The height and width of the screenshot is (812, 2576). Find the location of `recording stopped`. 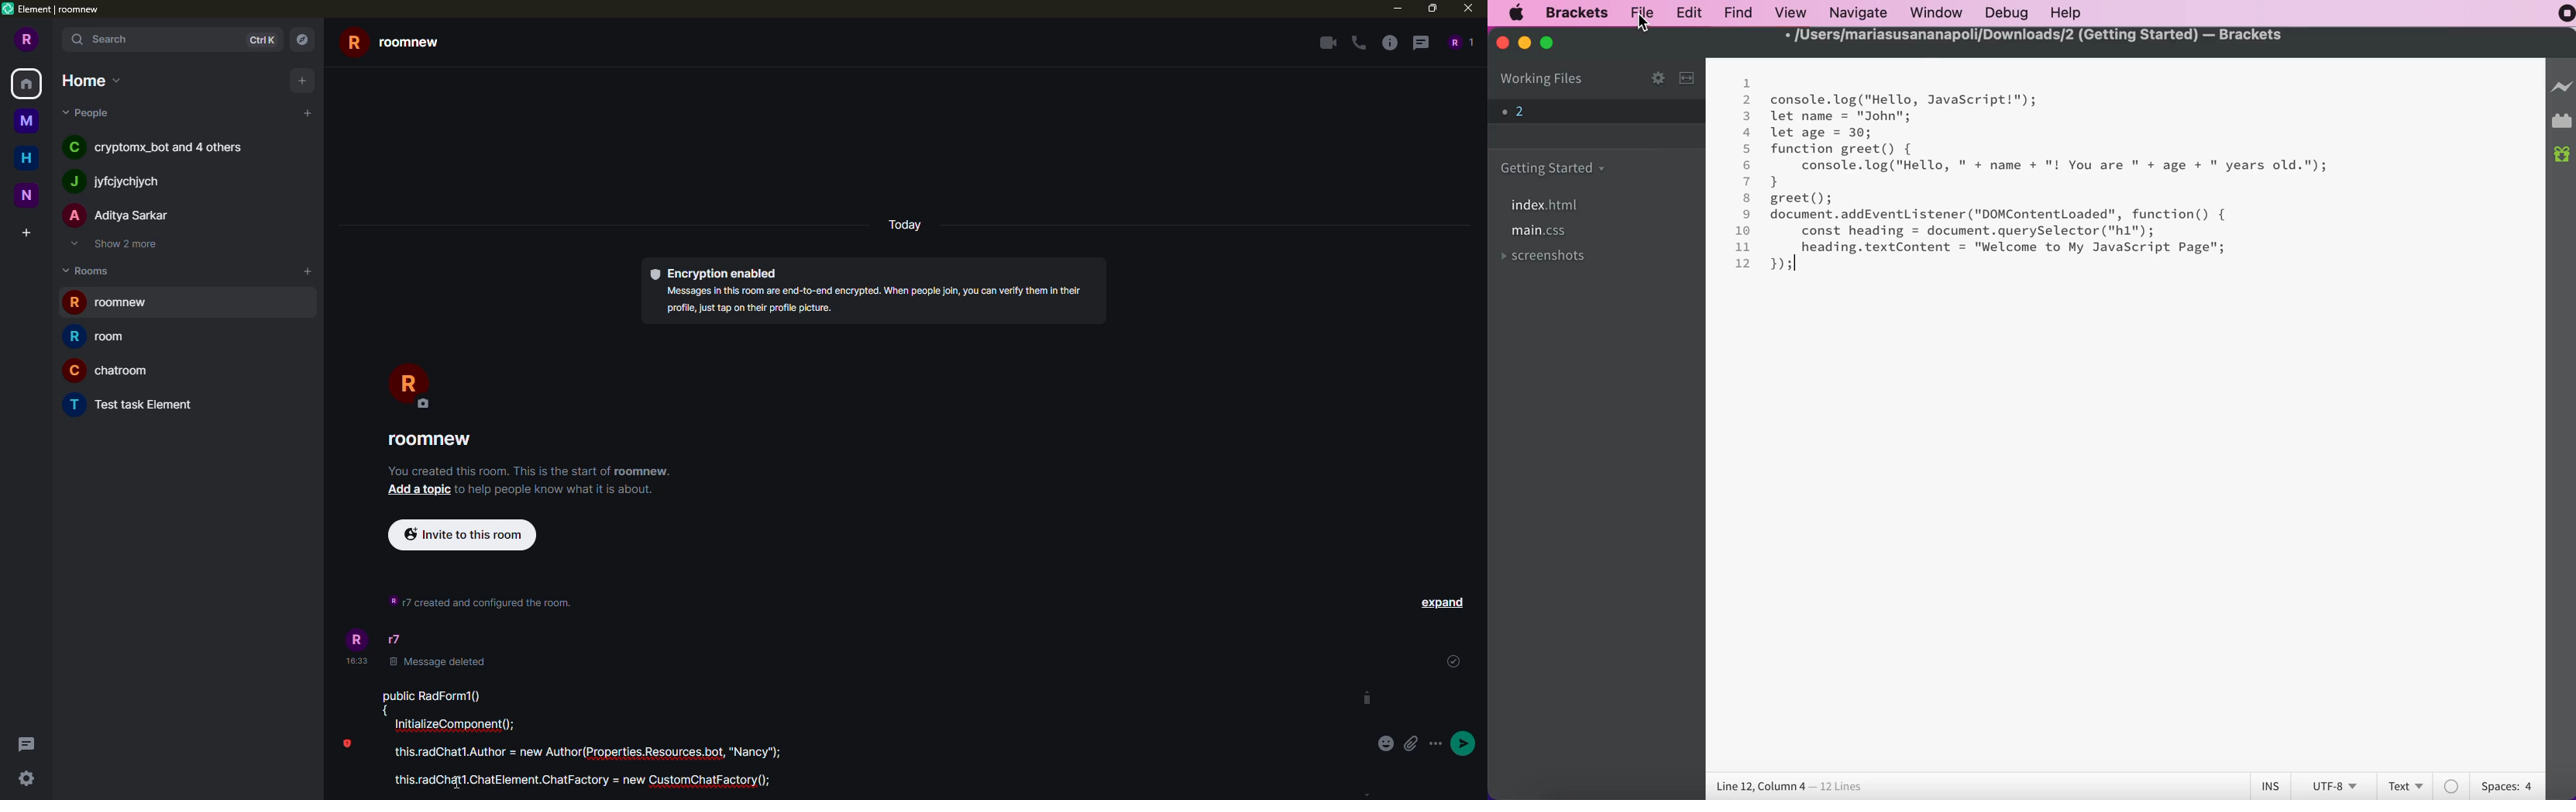

recording stopped is located at coordinates (2560, 16).